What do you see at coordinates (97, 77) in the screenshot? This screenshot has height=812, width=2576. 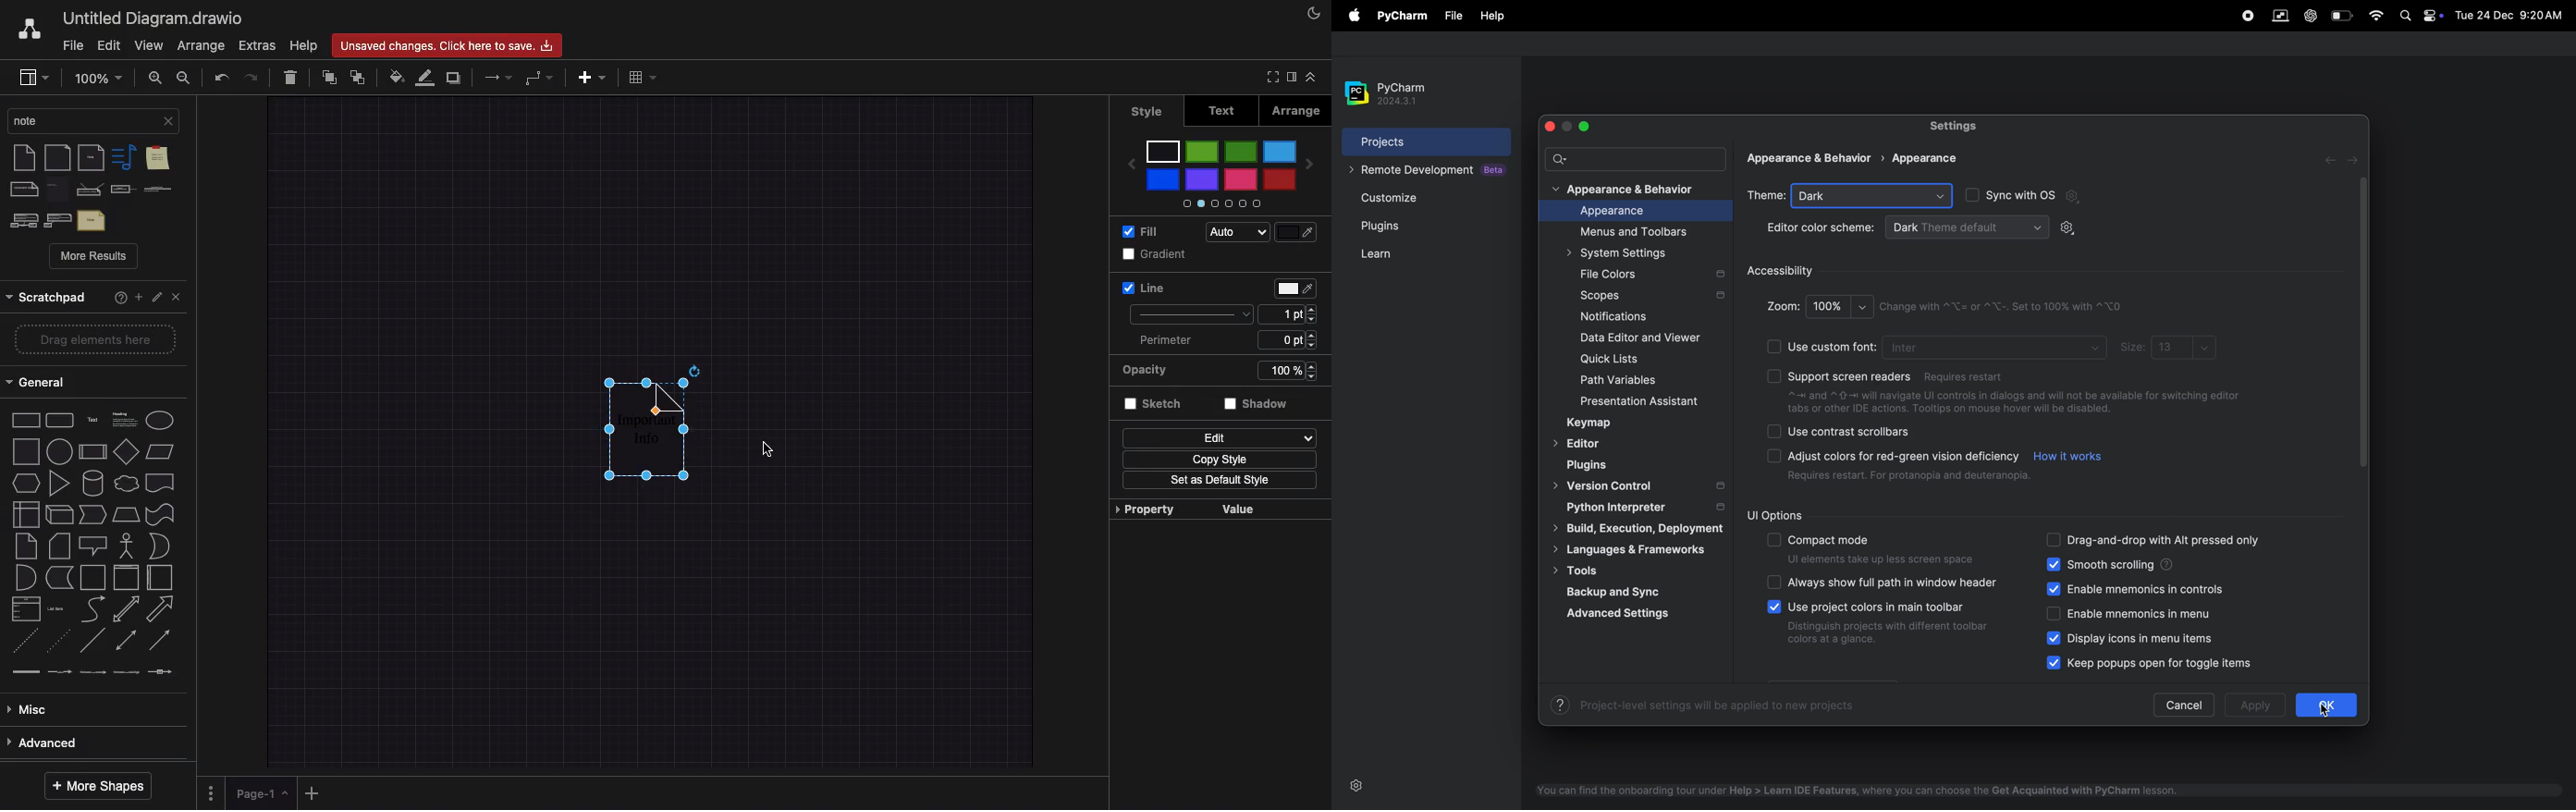 I see `Zoom` at bounding box center [97, 77].